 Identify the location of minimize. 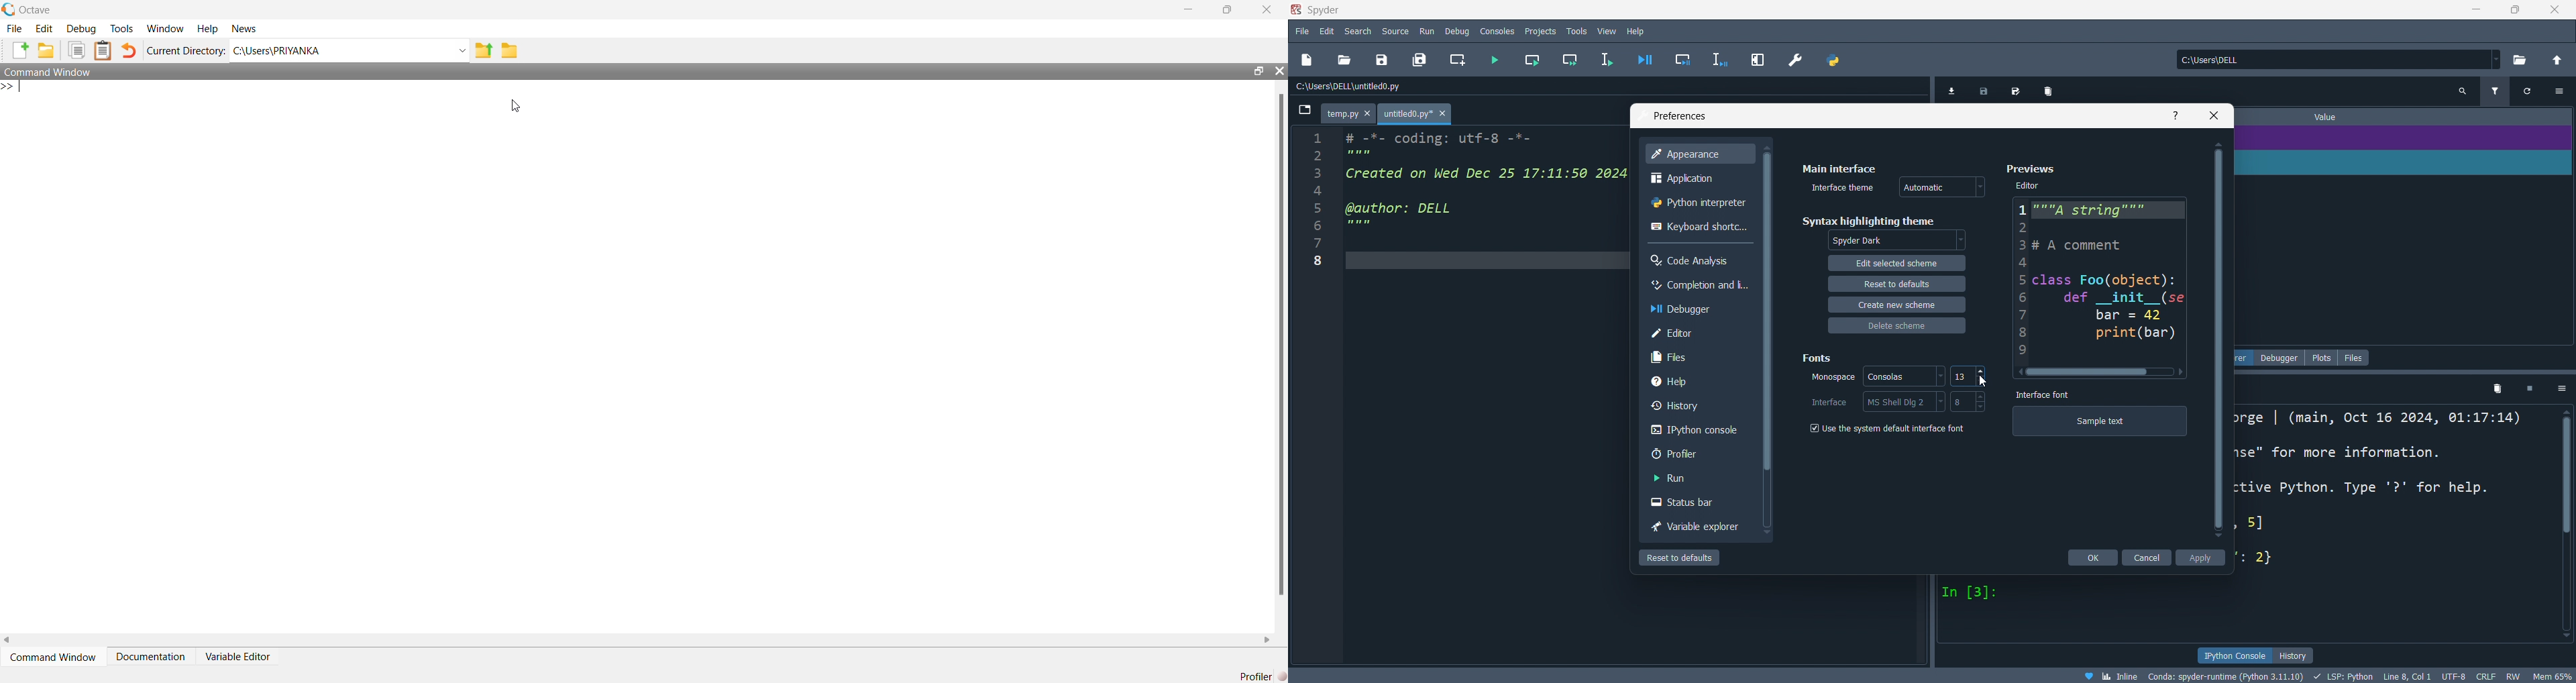
(2477, 12).